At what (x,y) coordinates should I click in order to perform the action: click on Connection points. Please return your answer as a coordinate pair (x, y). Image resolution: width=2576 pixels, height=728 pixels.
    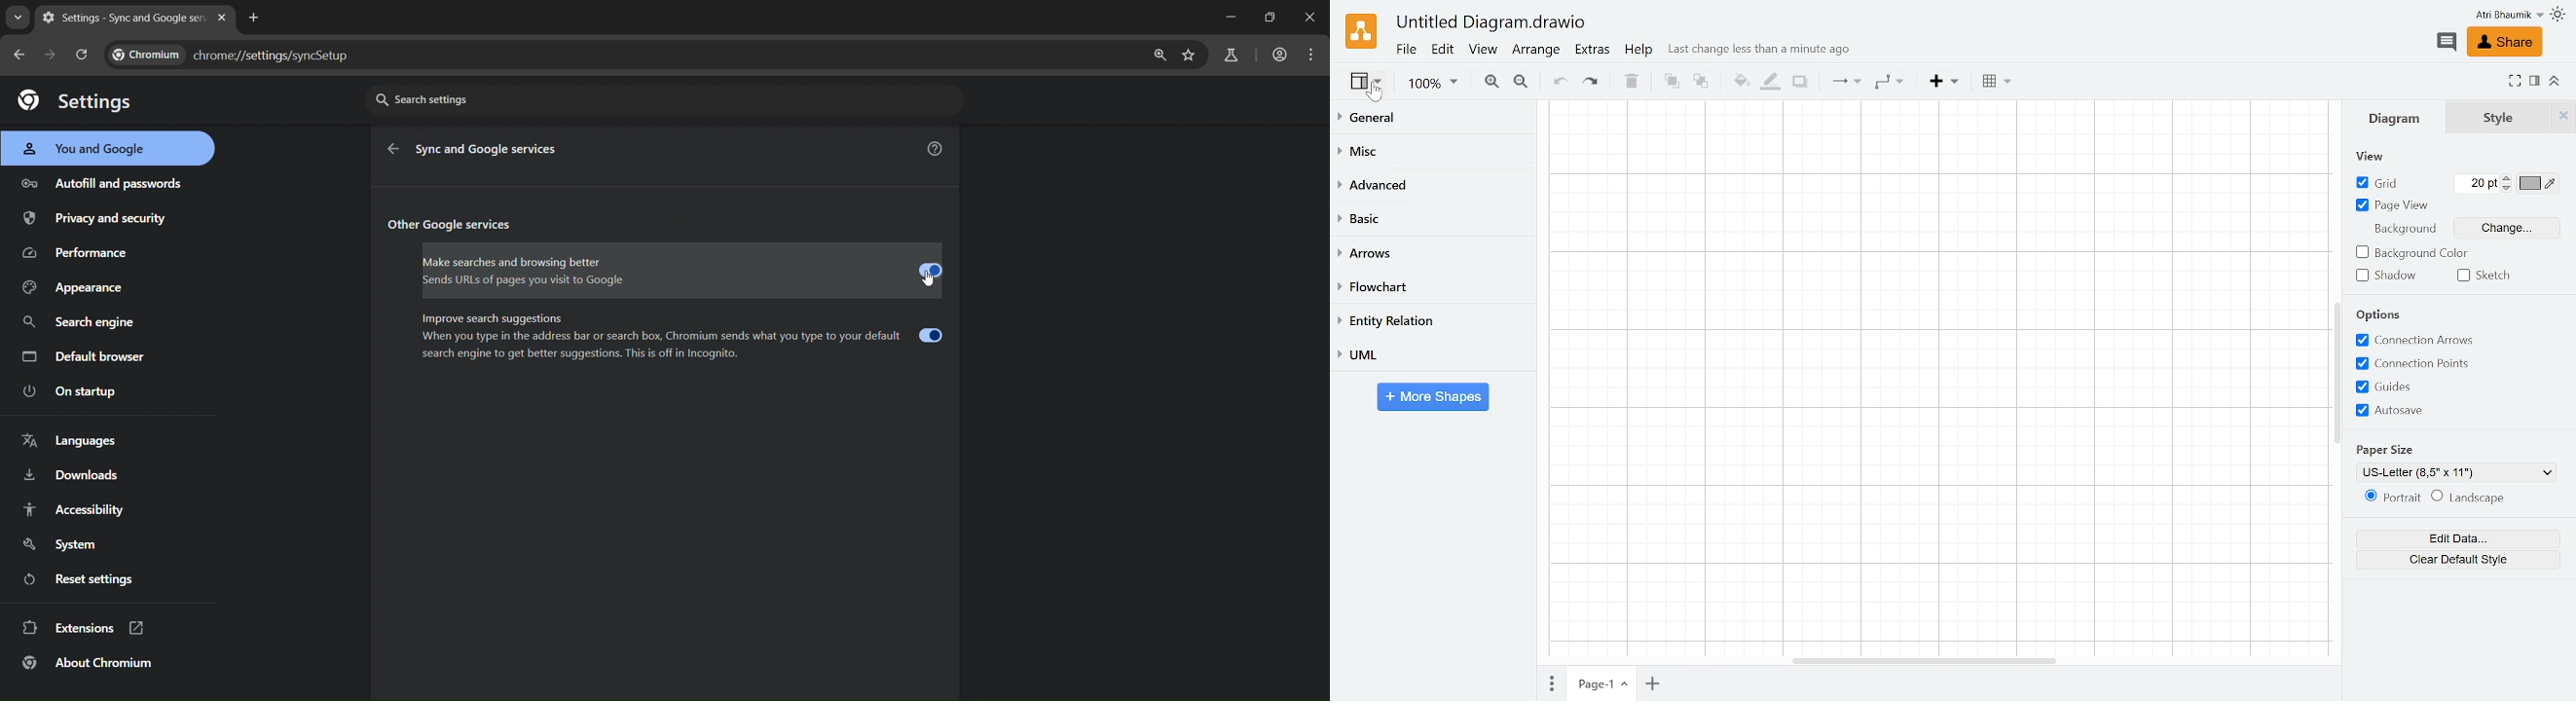
    Looking at the image, I should click on (2421, 363).